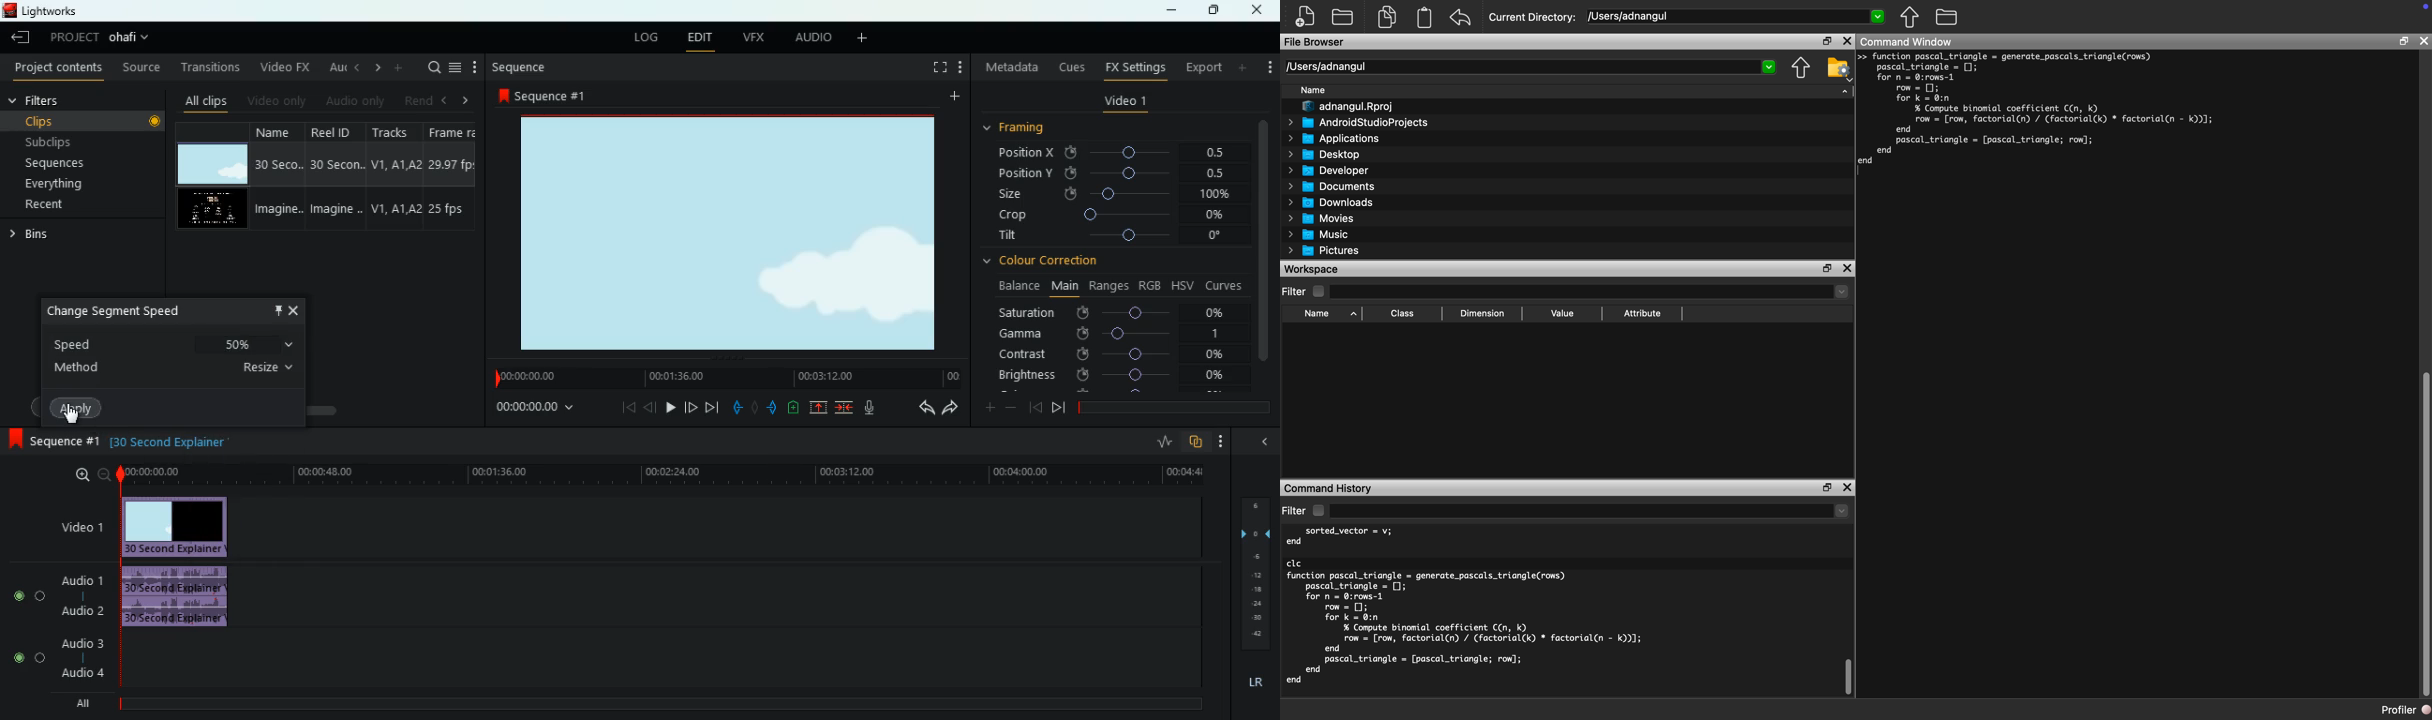  I want to click on Restore Down, so click(2402, 42).